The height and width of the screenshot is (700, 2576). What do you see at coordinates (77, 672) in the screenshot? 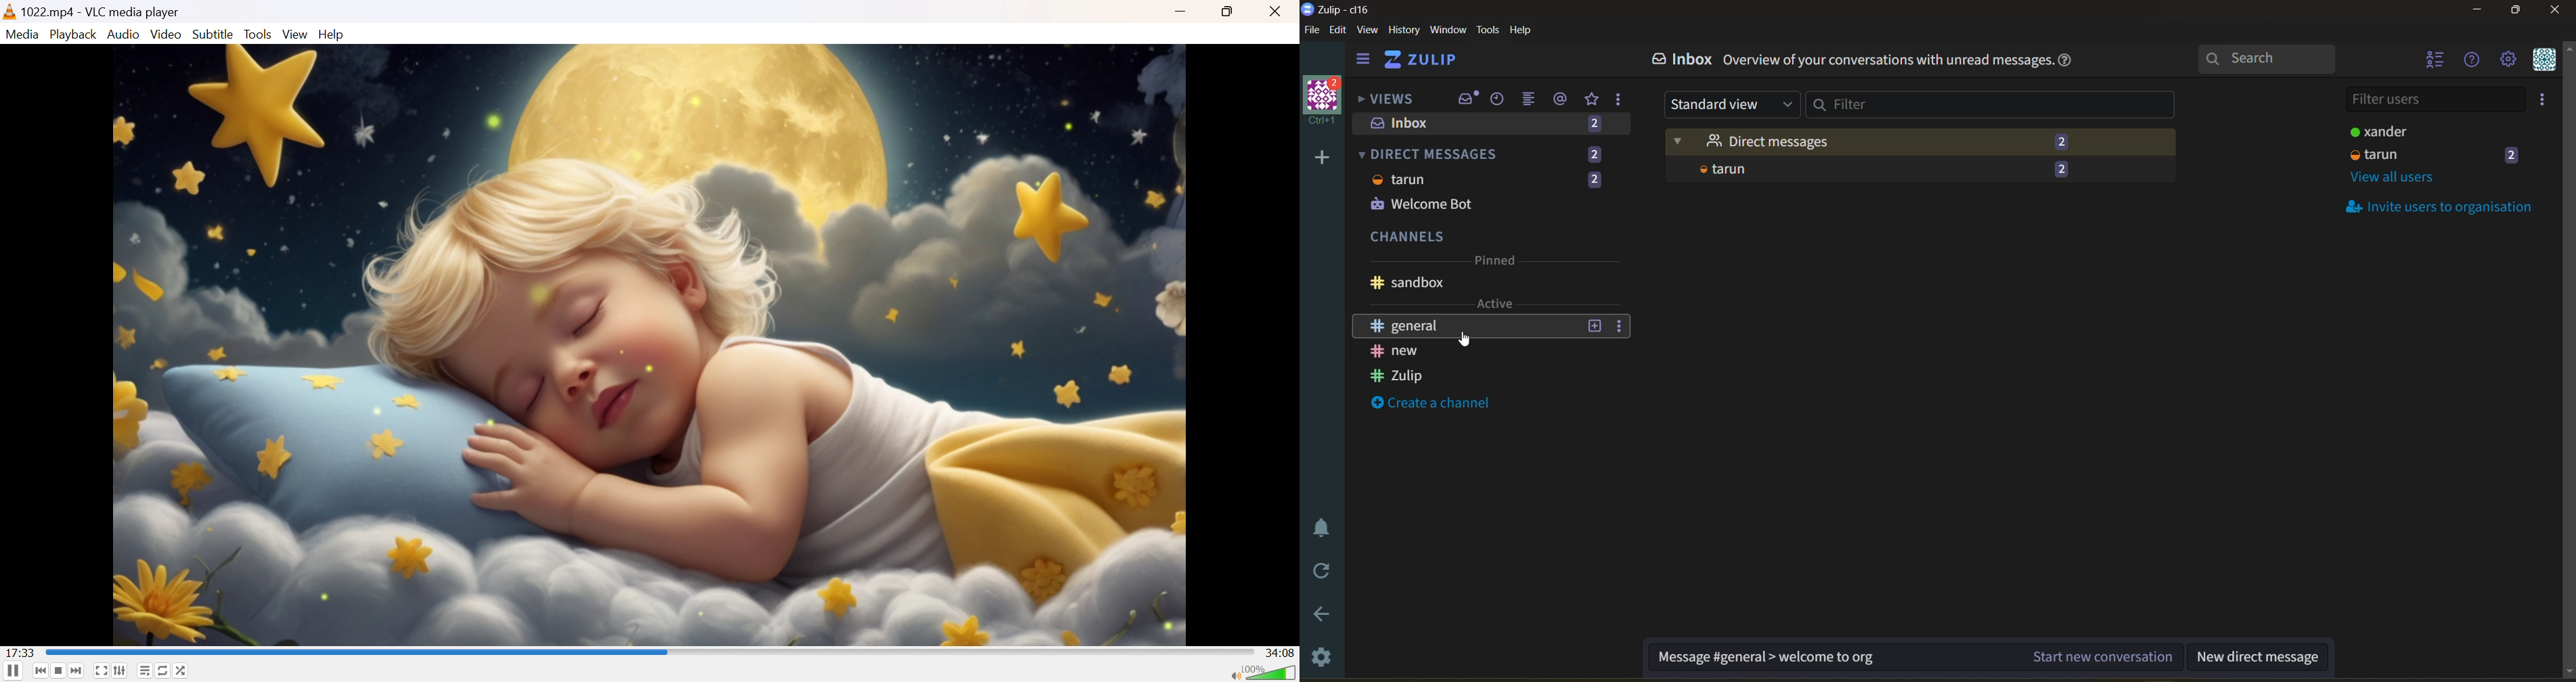
I see `Next media in the playlist, skip forward when held` at bounding box center [77, 672].